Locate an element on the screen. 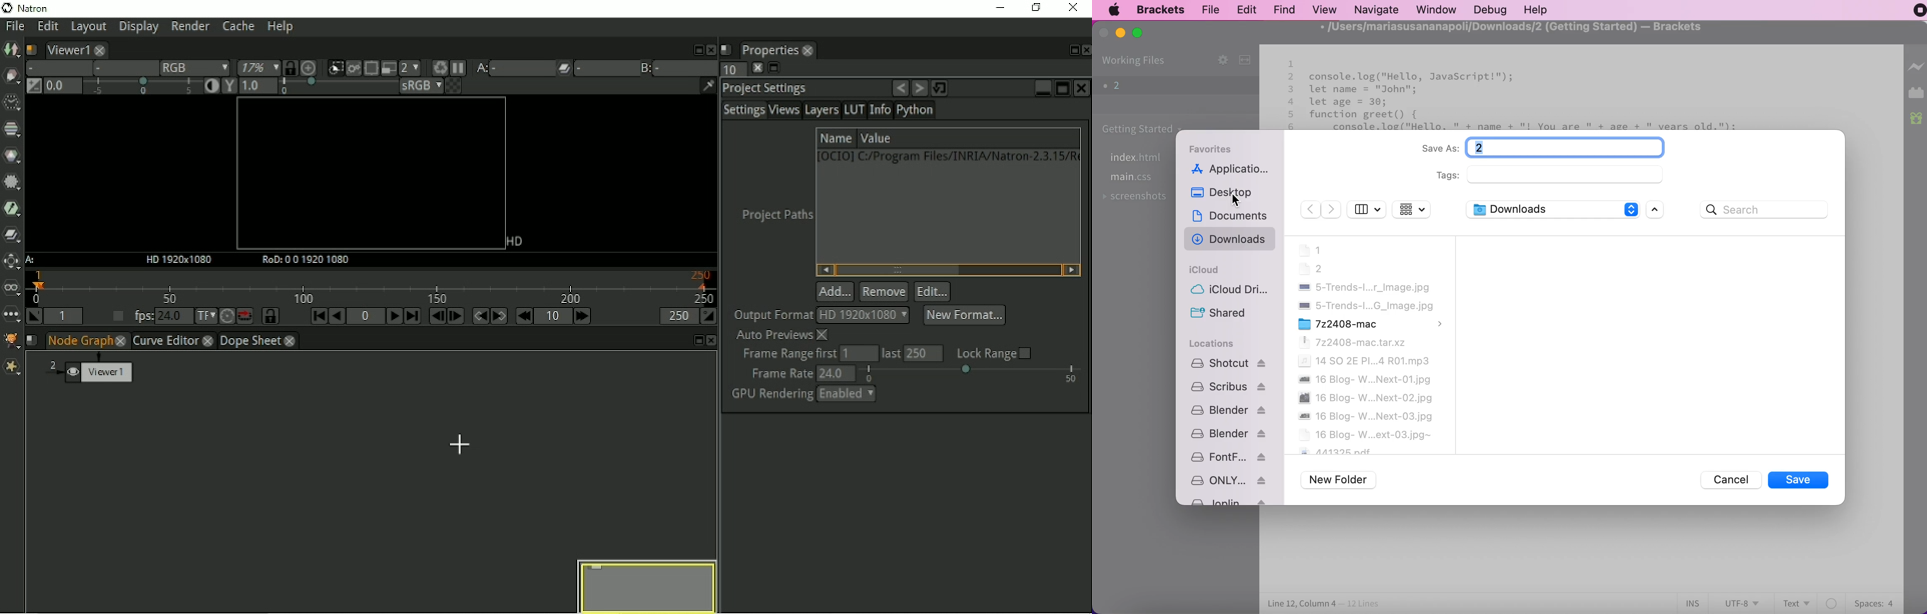  RoD is located at coordinates (302, 259).